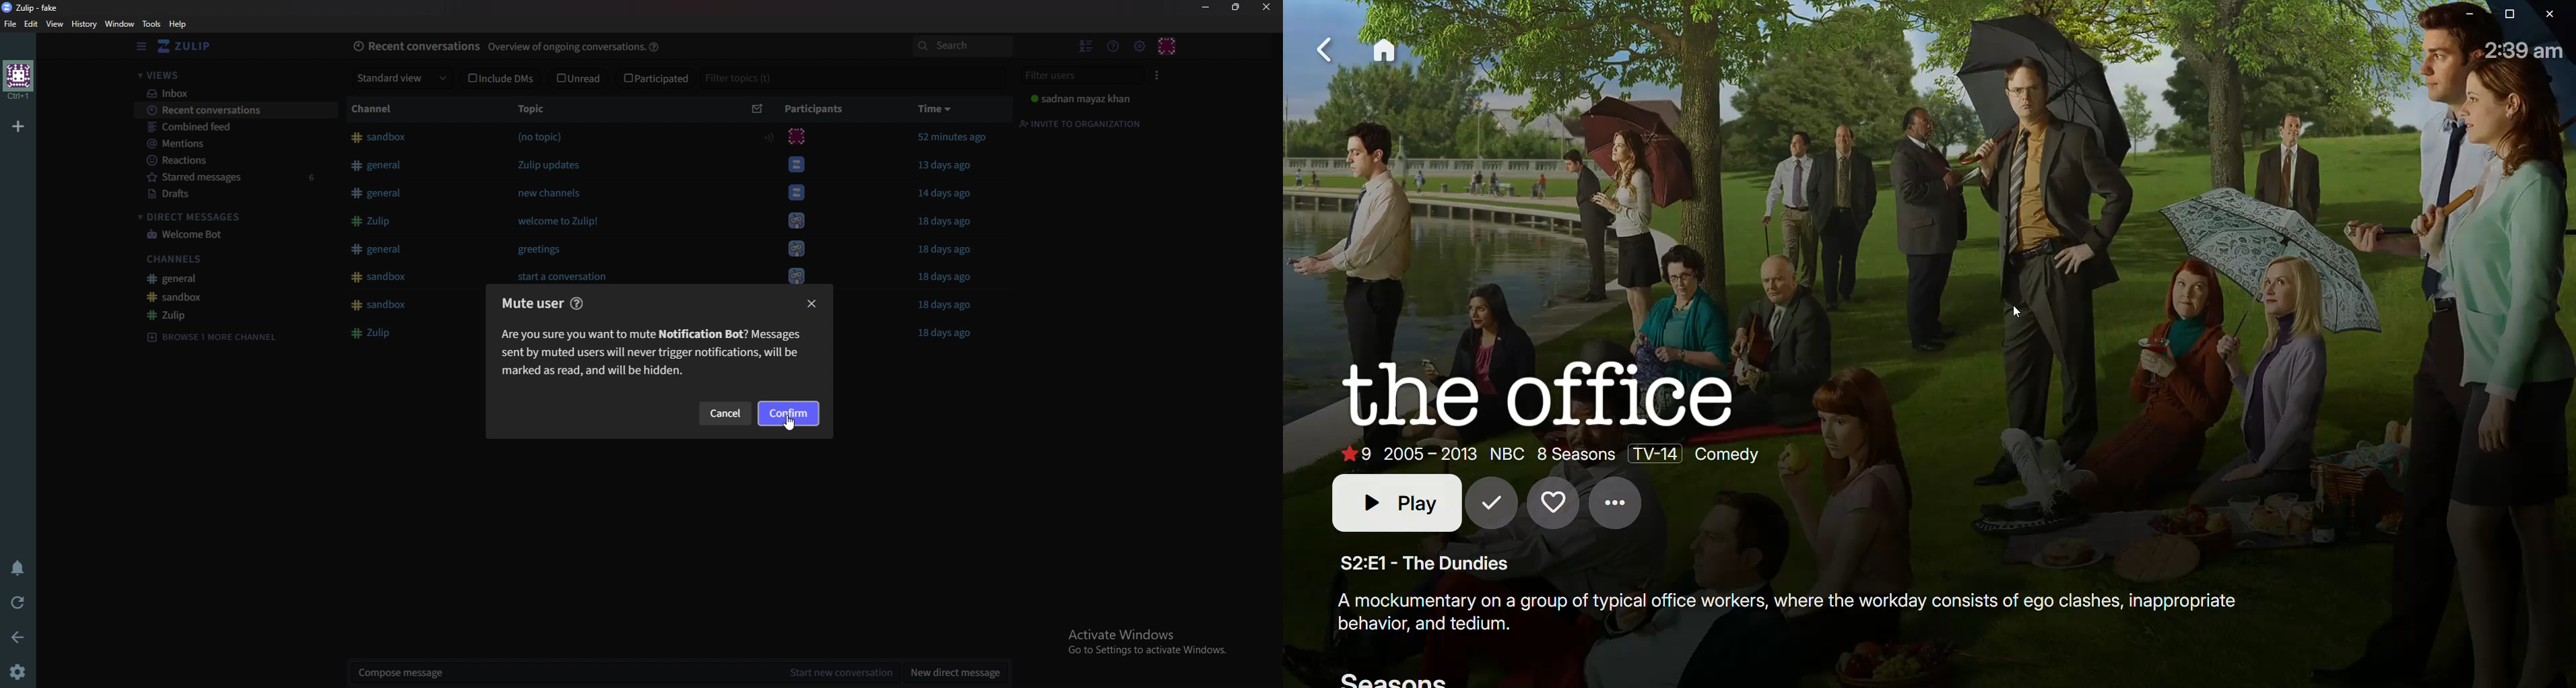 This screenshot has height=700, width=2576. What do you see at coordinates (374, 249) in the screenshot?
I see `#general` at bounding box center [374, 249].